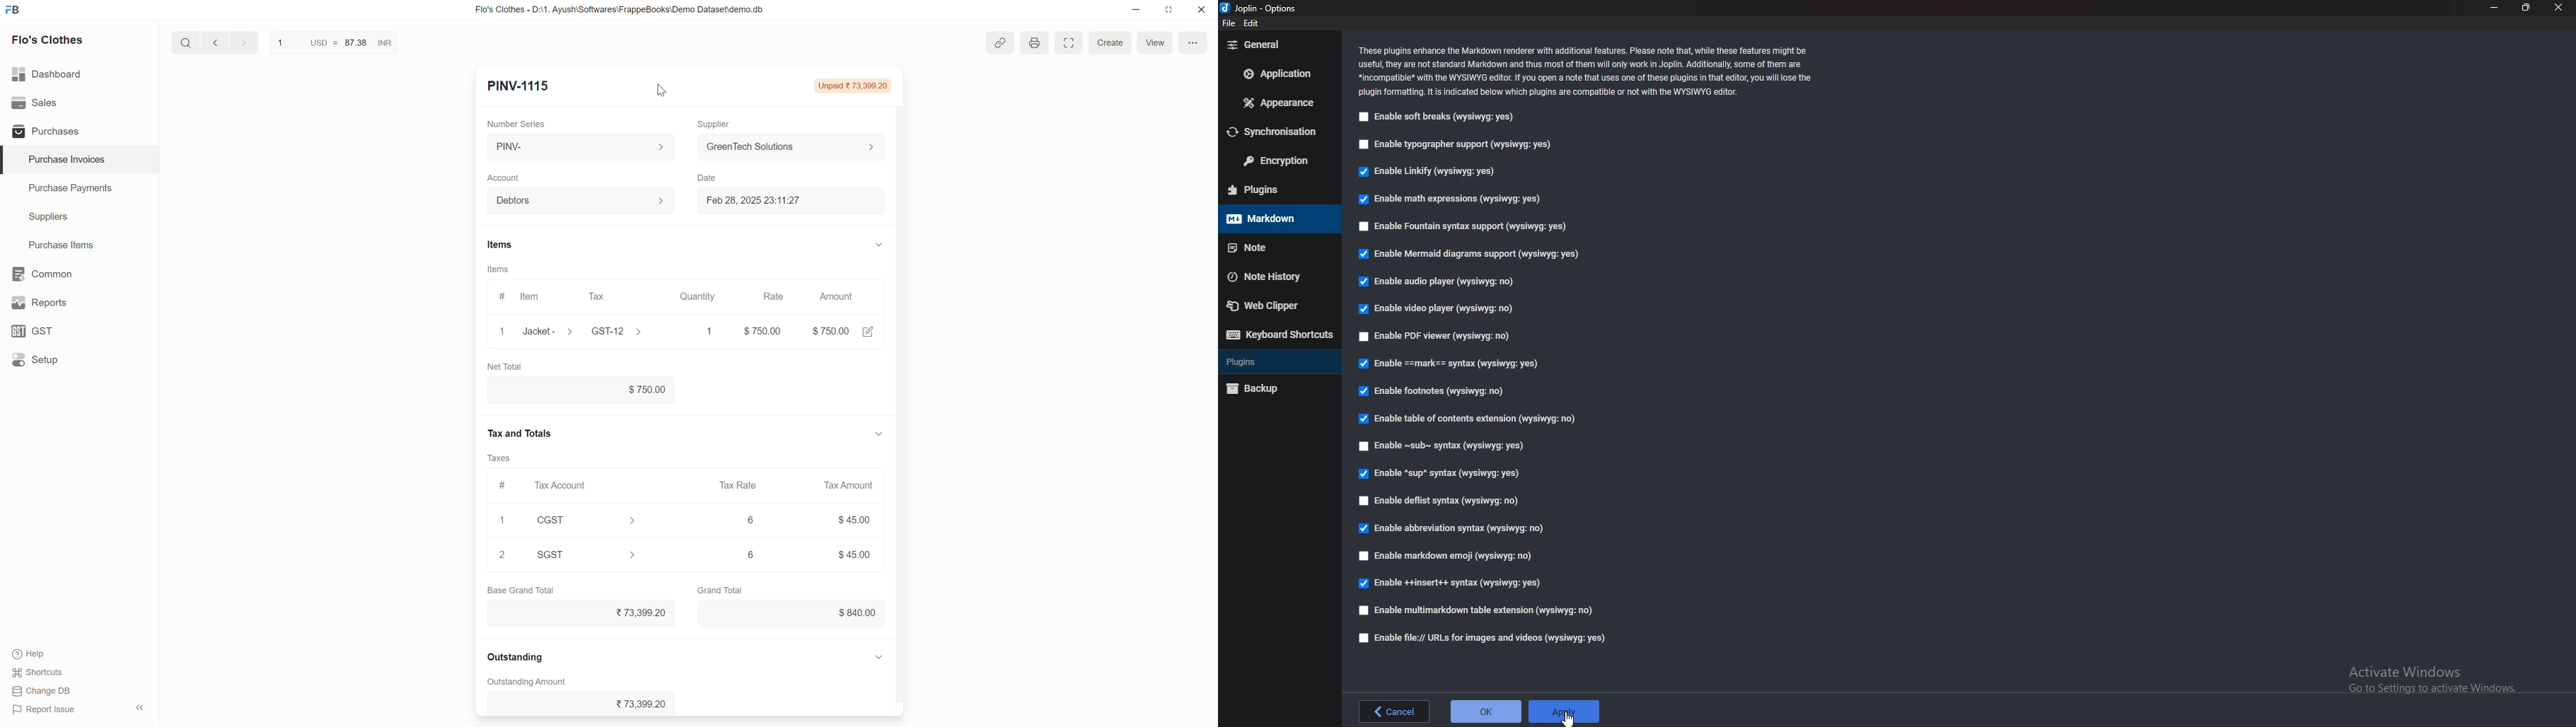 The height and width of the screenshot is (728, 2576). Describe the element at coordinates (1444, 281) in the screenshot. I see `enable audio player` at that location.